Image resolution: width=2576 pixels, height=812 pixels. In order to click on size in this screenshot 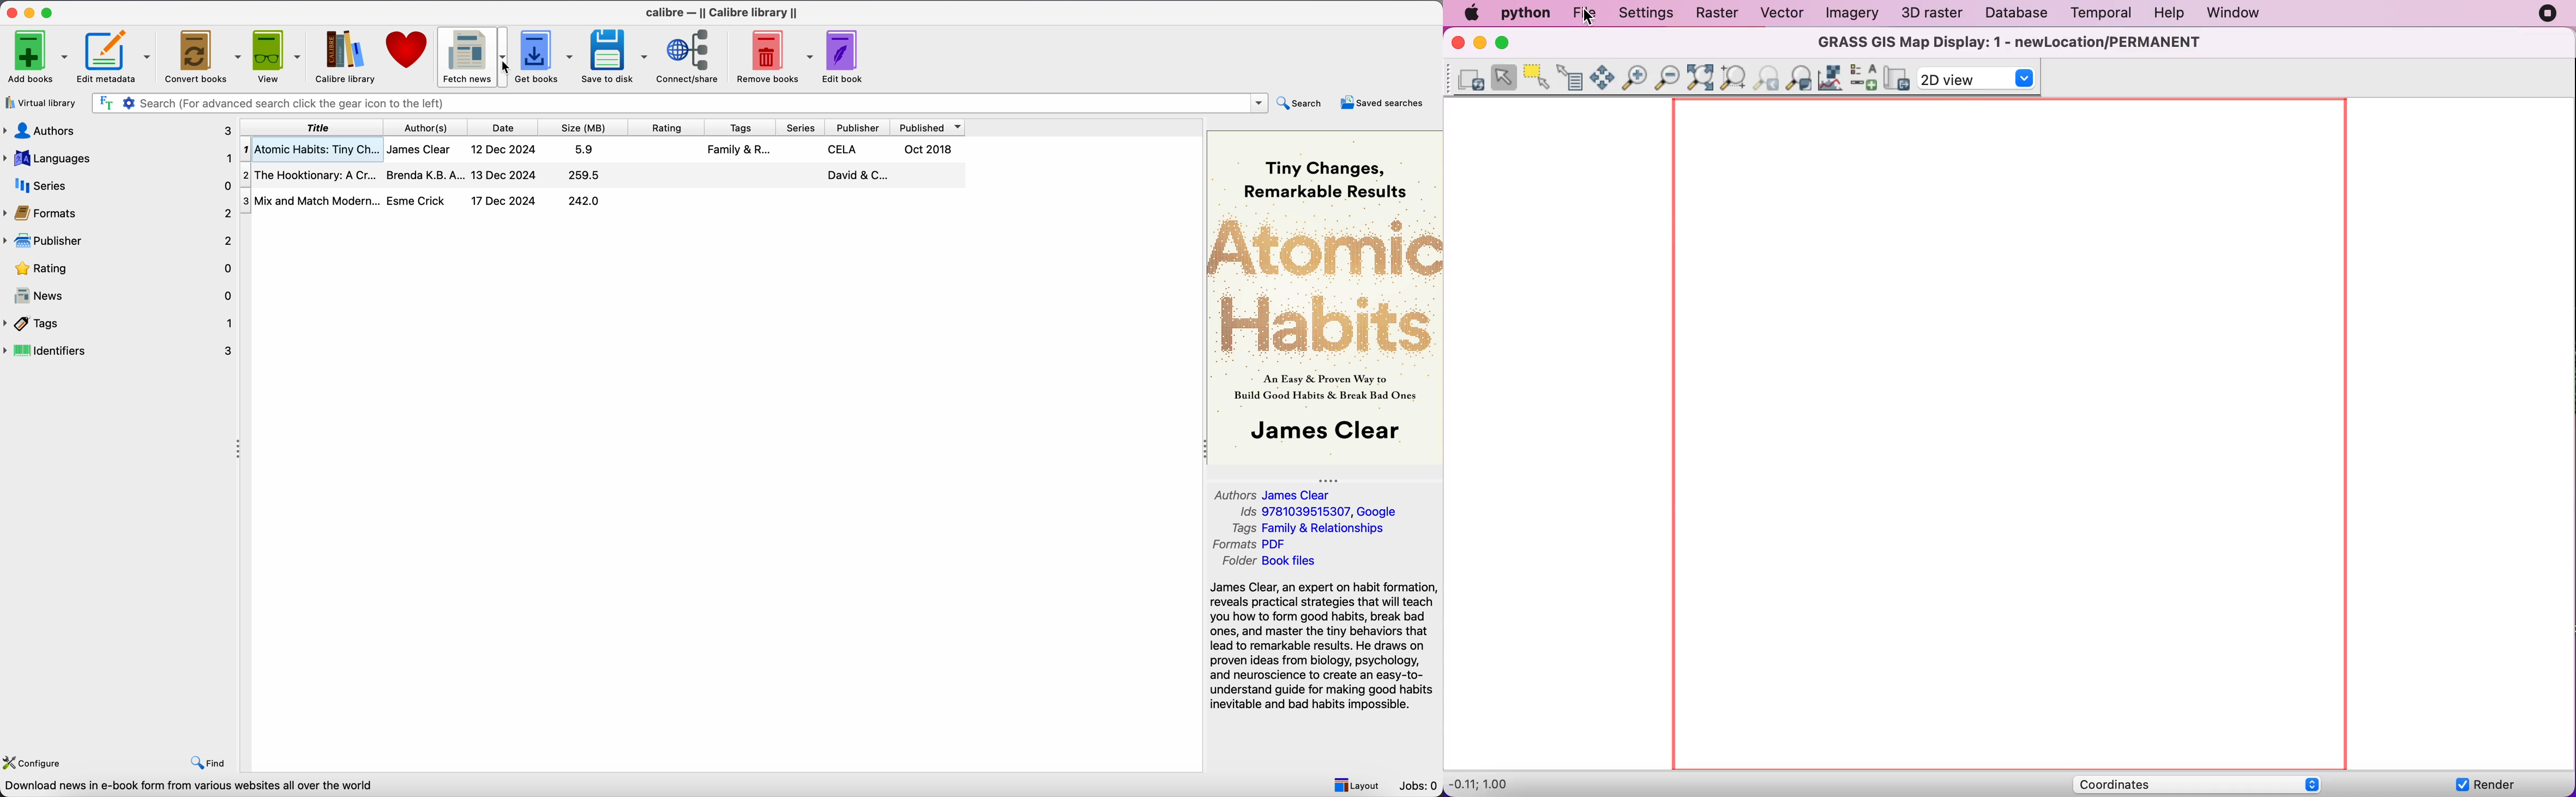, I will do `click(587, 127)`.